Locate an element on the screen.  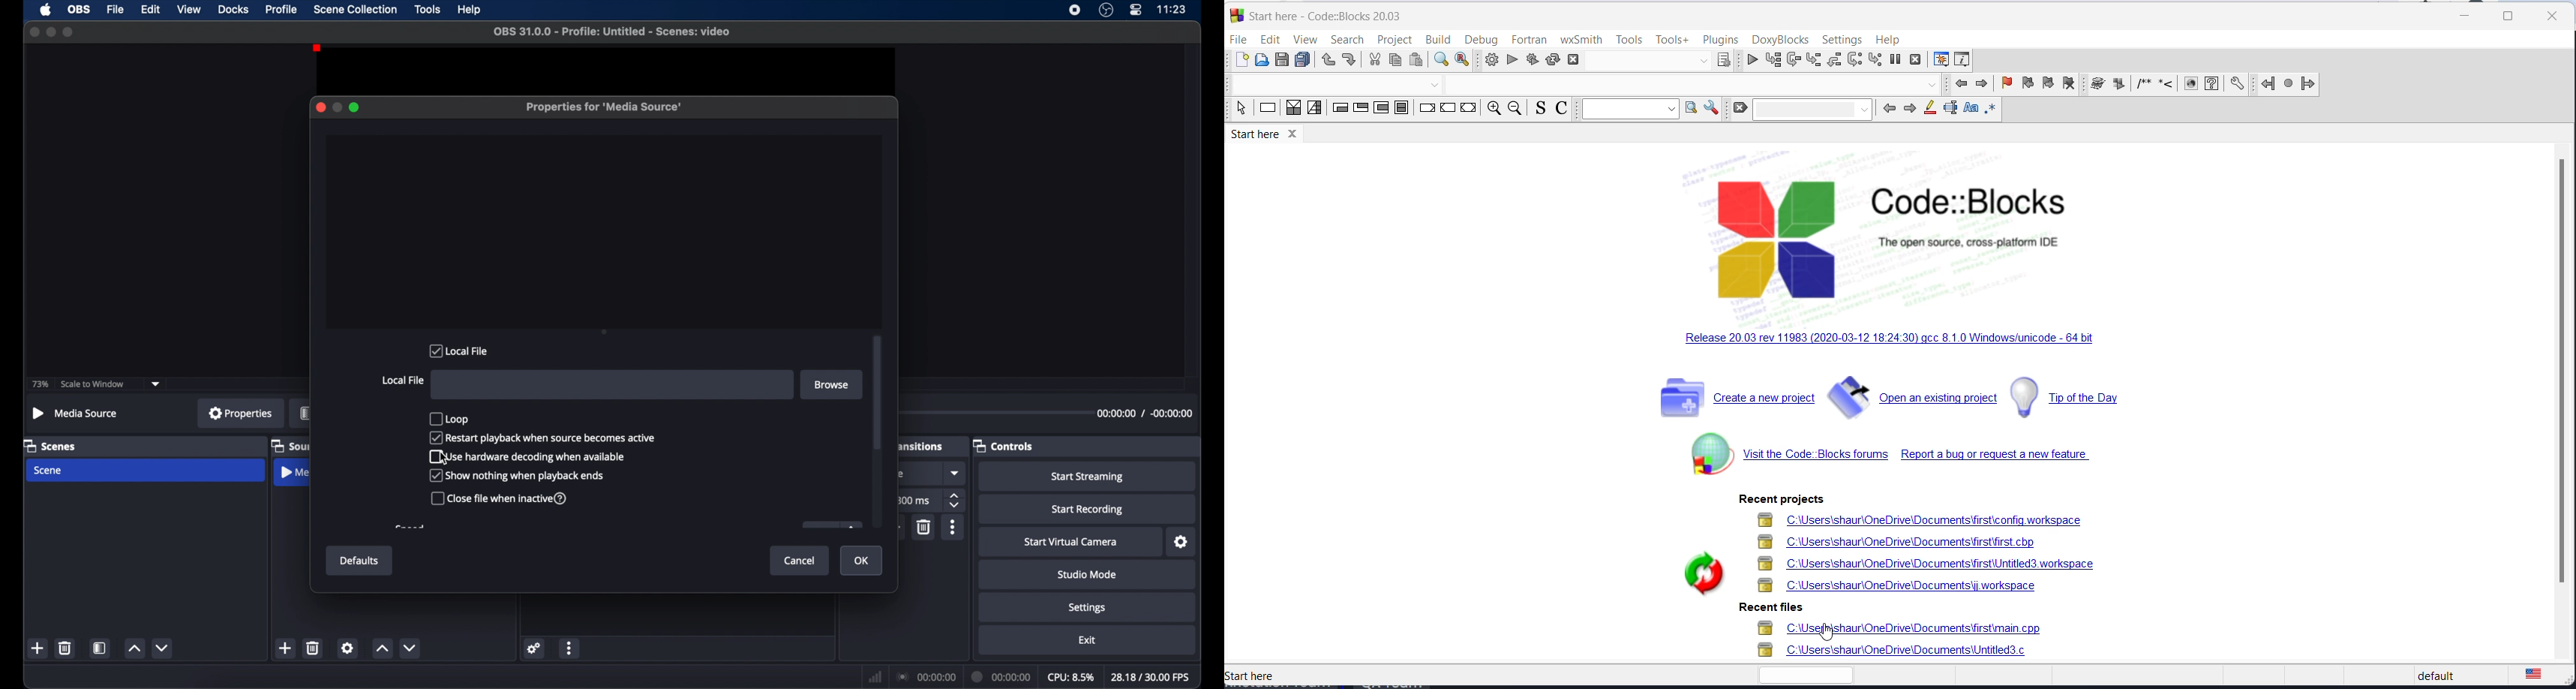
delete is located at coordinates (64, 648).